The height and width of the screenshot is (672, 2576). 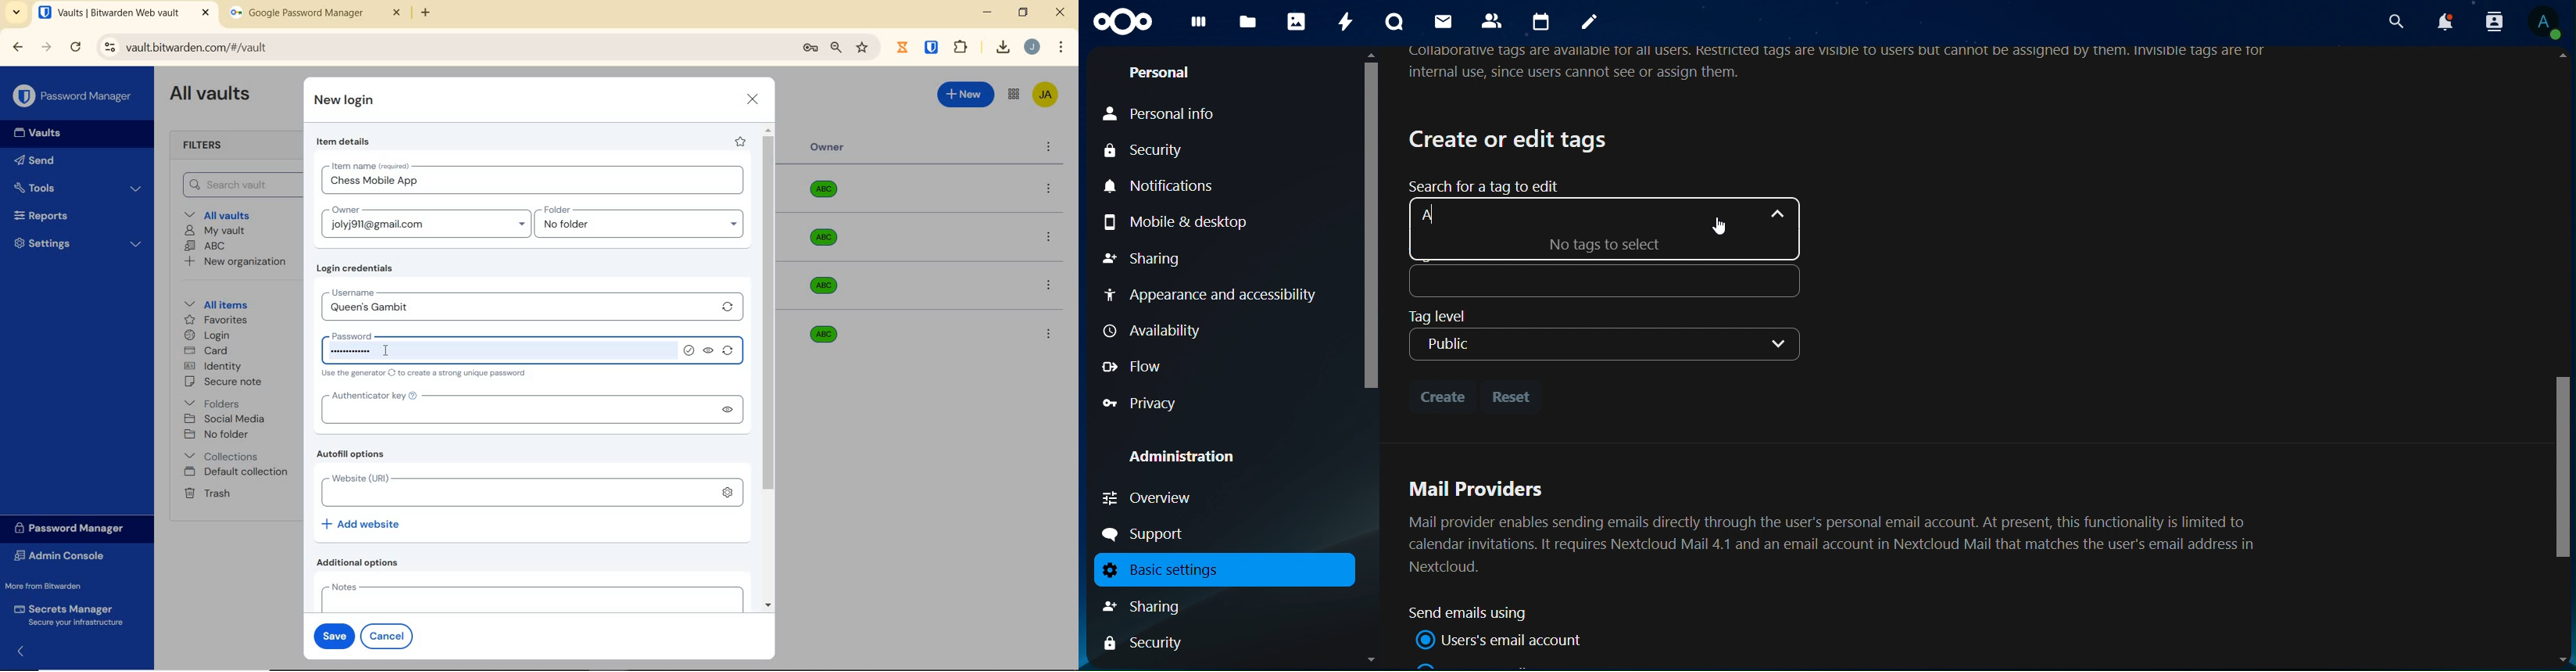 What do you see at coordinates (1495, 22) in the screenshot?
I see `contacts` at bounding box center [1495, 22].